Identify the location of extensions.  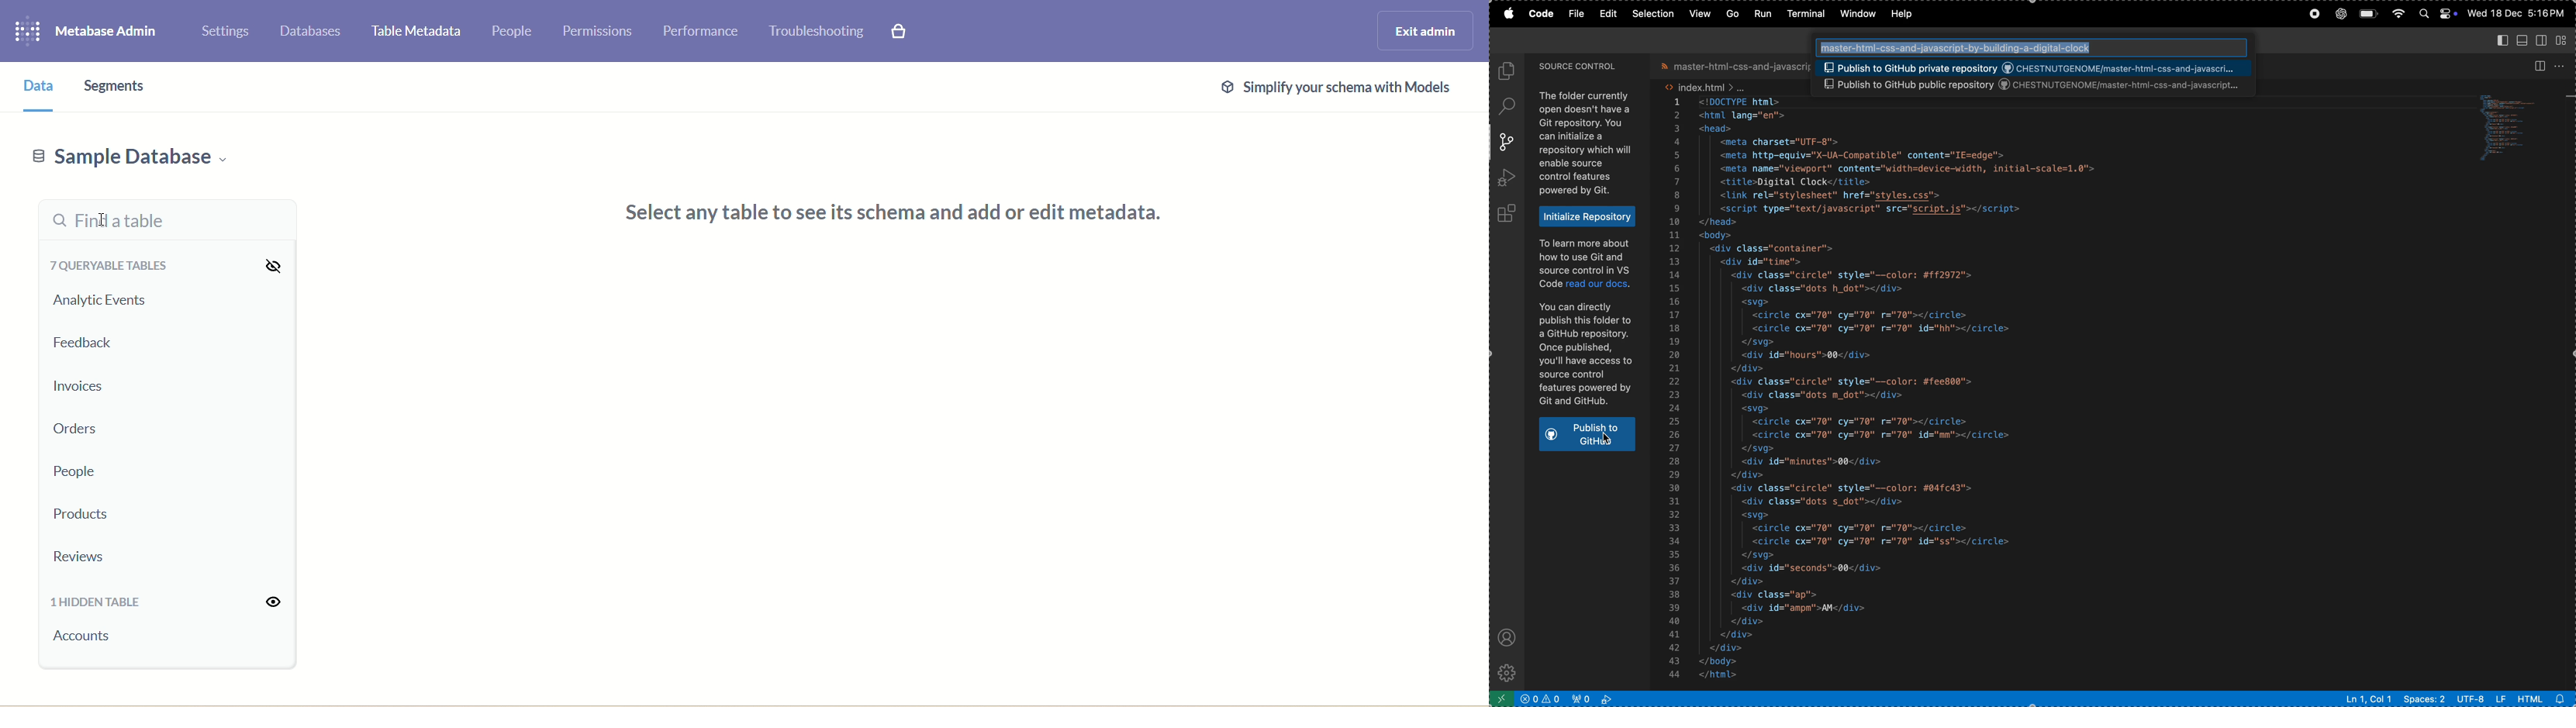
(1510, 211).